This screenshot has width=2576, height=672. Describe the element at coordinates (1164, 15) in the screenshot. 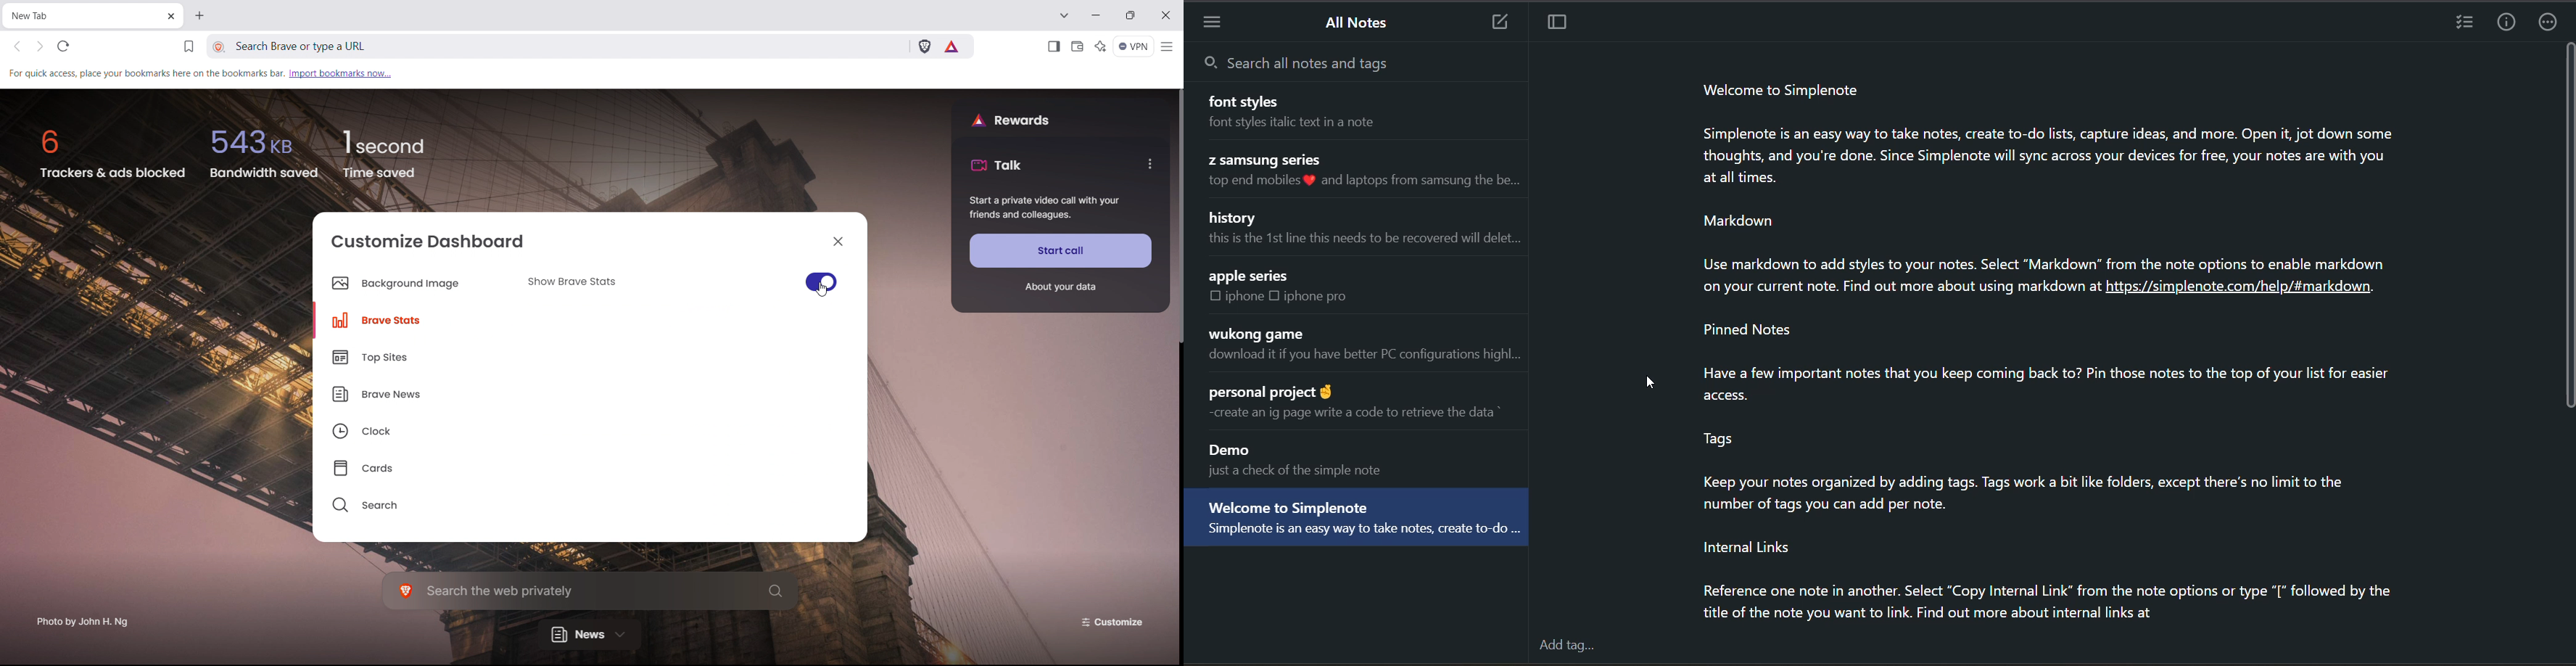

I see `close` at that location.